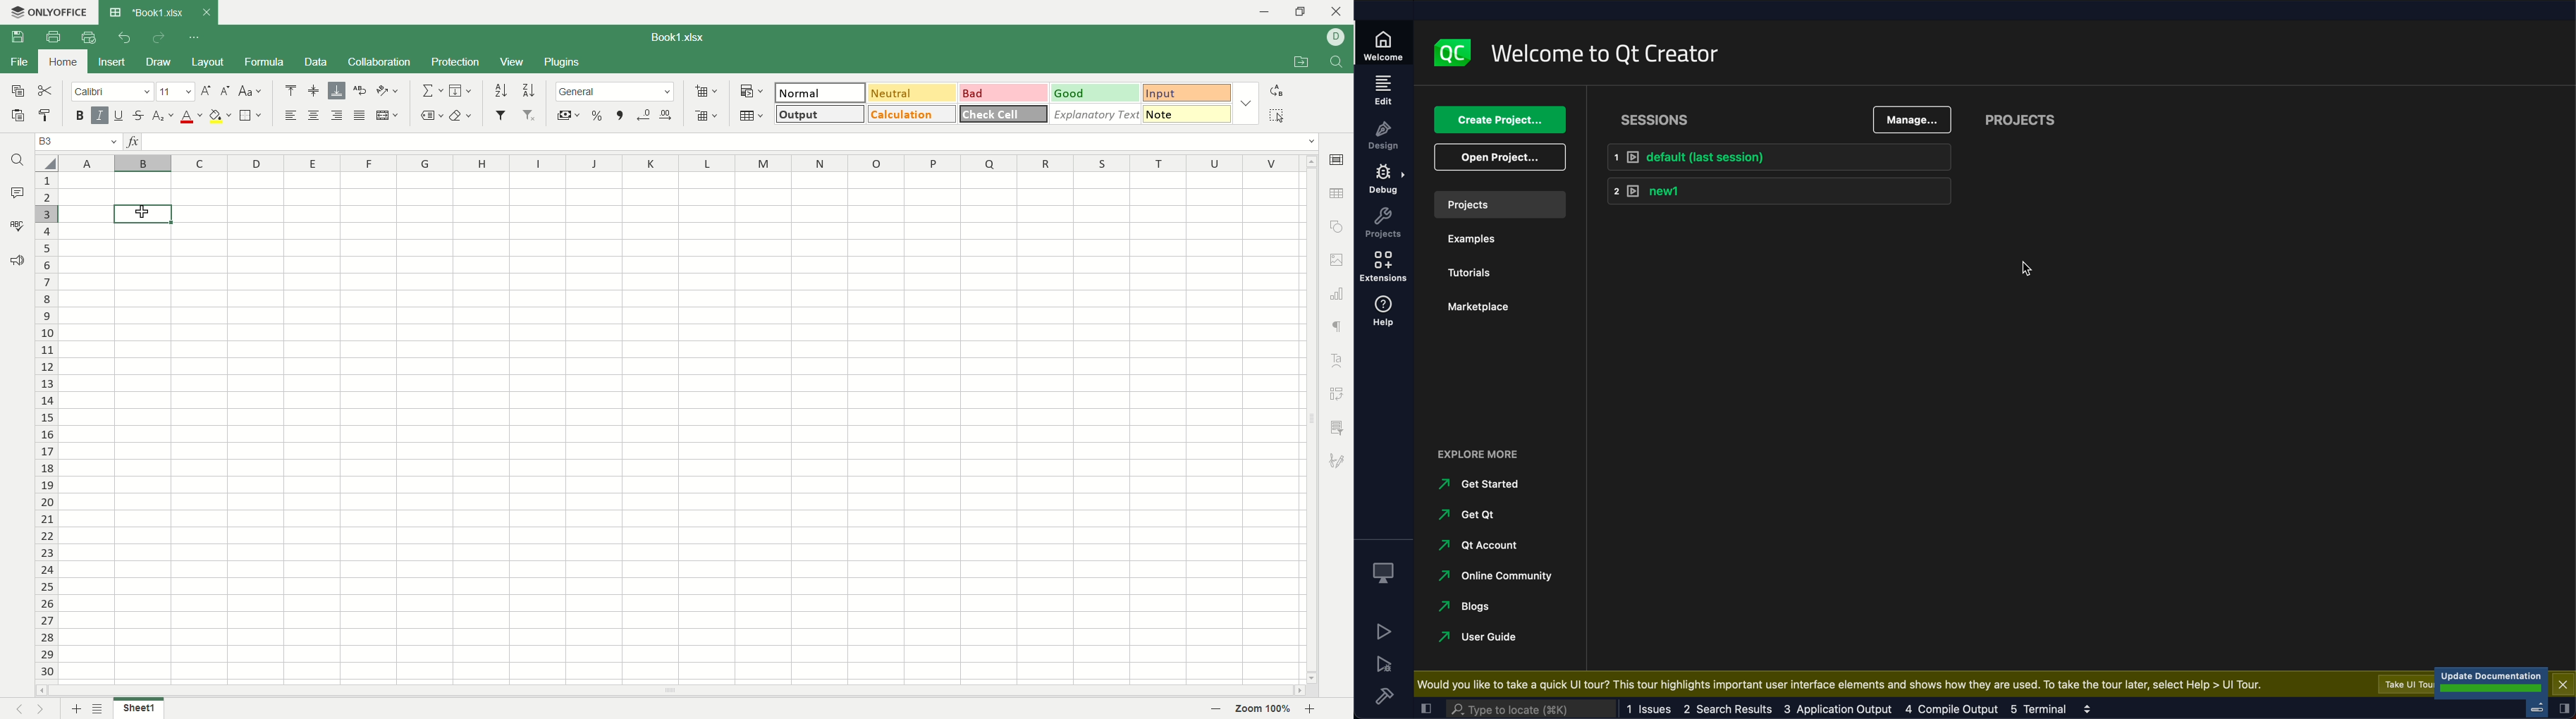 Image resolution: width=2576 pixels, height=728 pixels. Describe the element at coordinates (147, 12) in the screenshot. I see `Book1.xlsx` at that location.